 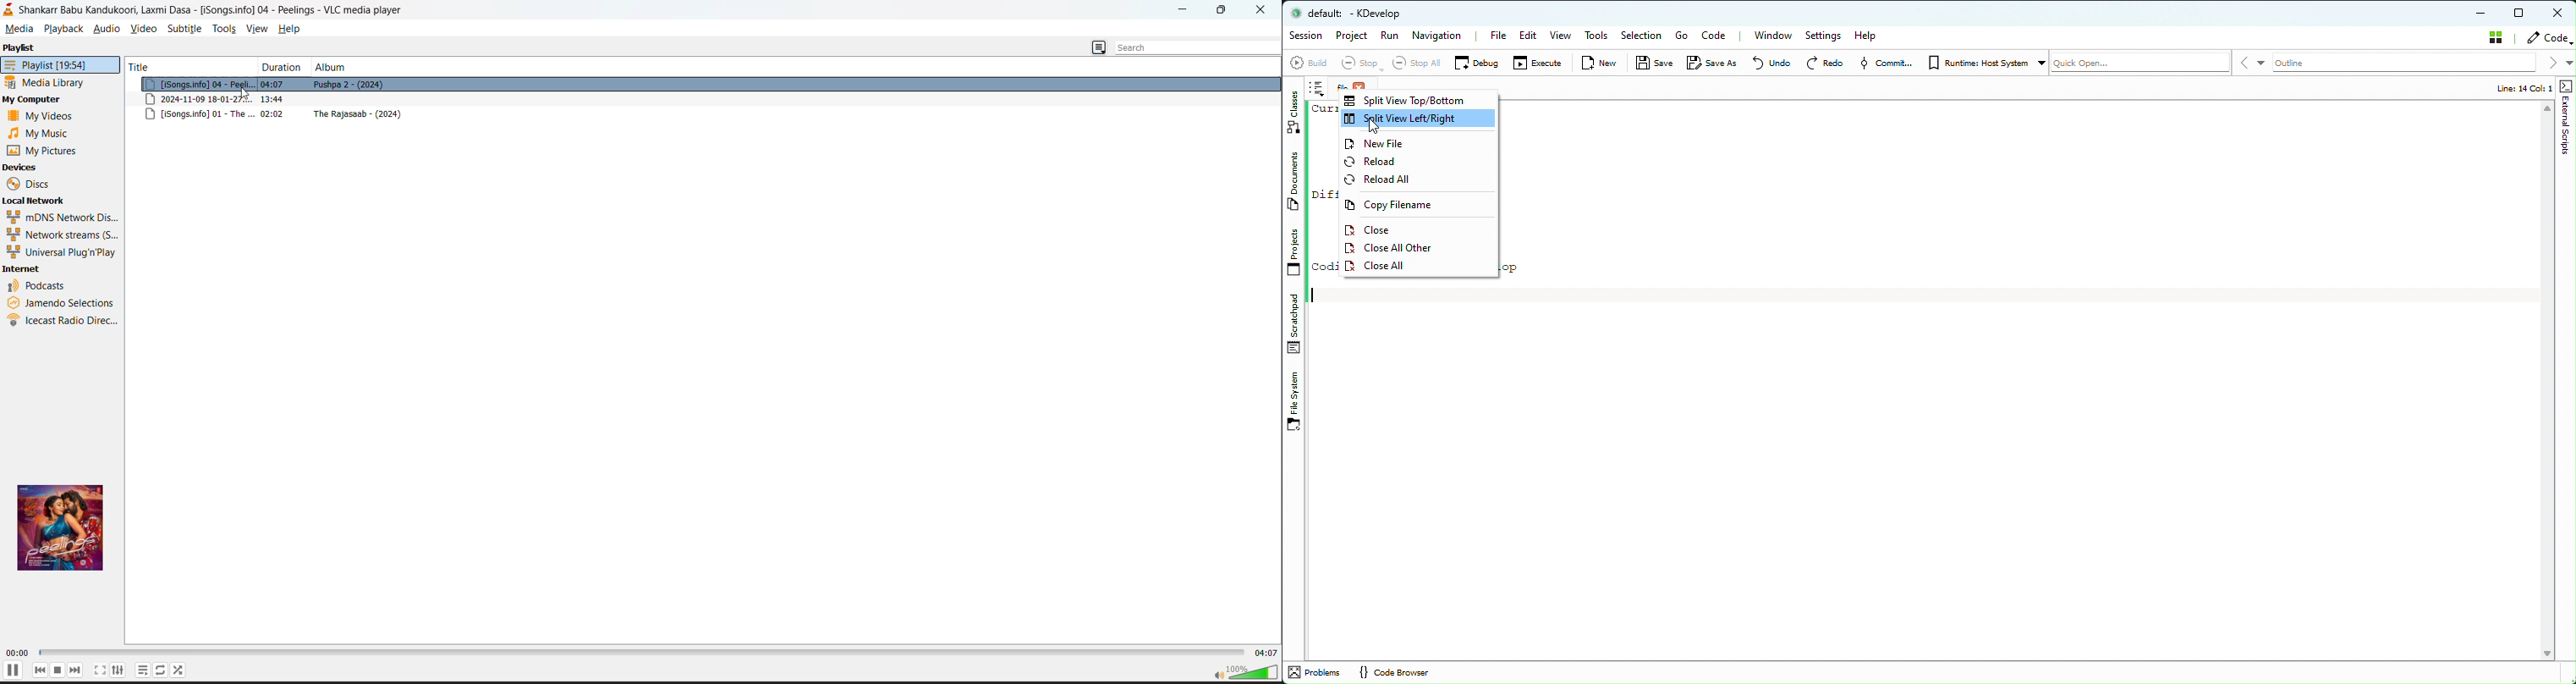 What do you see at coordinates (1261, 11) in the screenshot?
I see `close` at bounding box center [1261, 11].